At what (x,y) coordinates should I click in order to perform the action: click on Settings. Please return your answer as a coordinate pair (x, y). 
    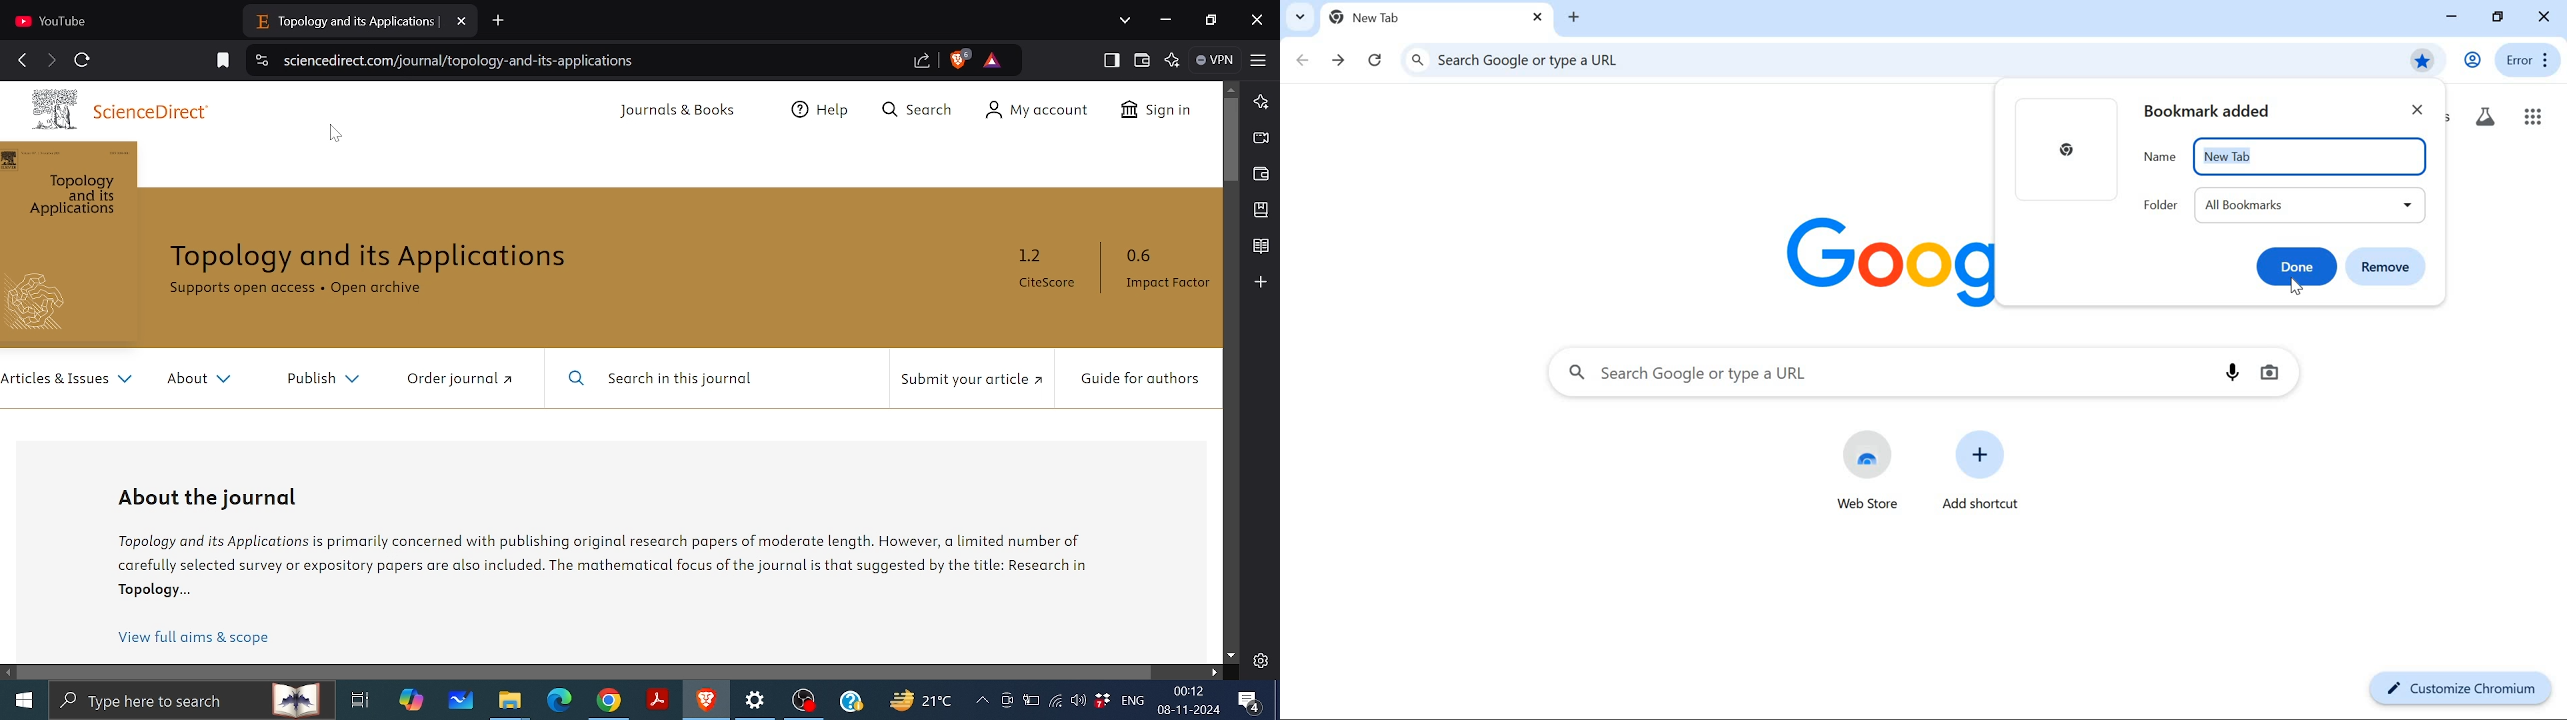
    Looking at the image, I should click on (757, 701).